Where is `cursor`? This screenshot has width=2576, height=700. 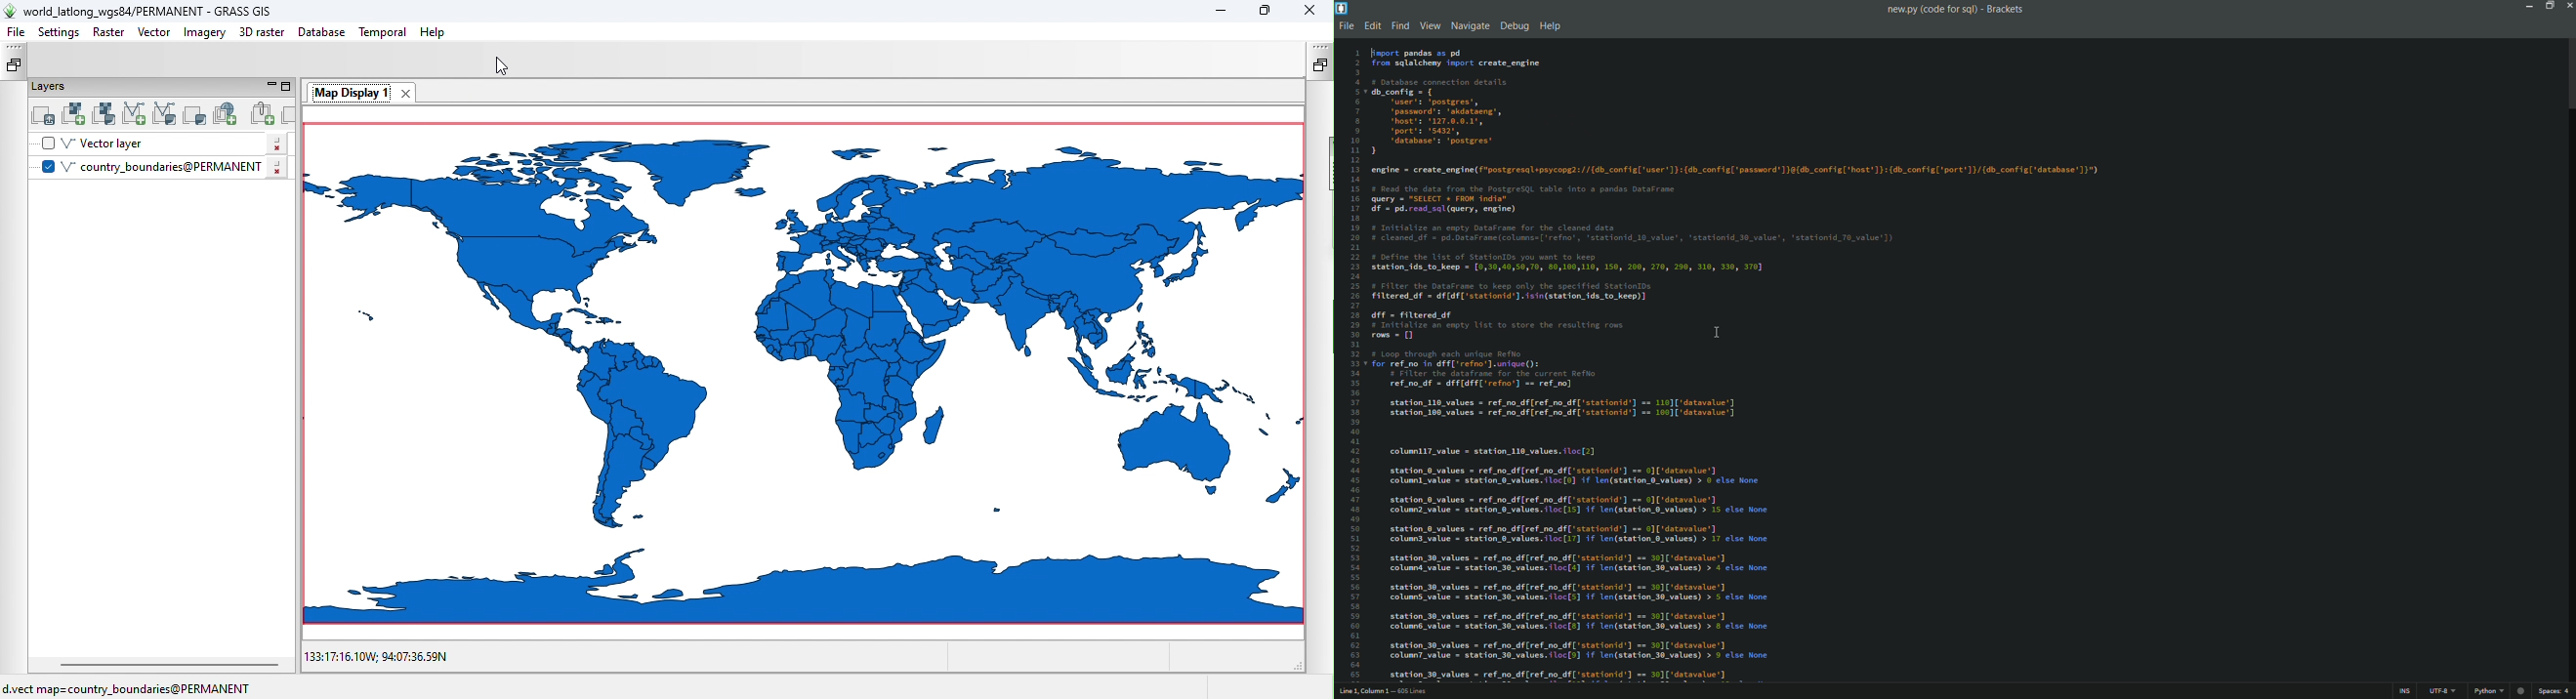 cursor is located at coordinates (1716, 329).